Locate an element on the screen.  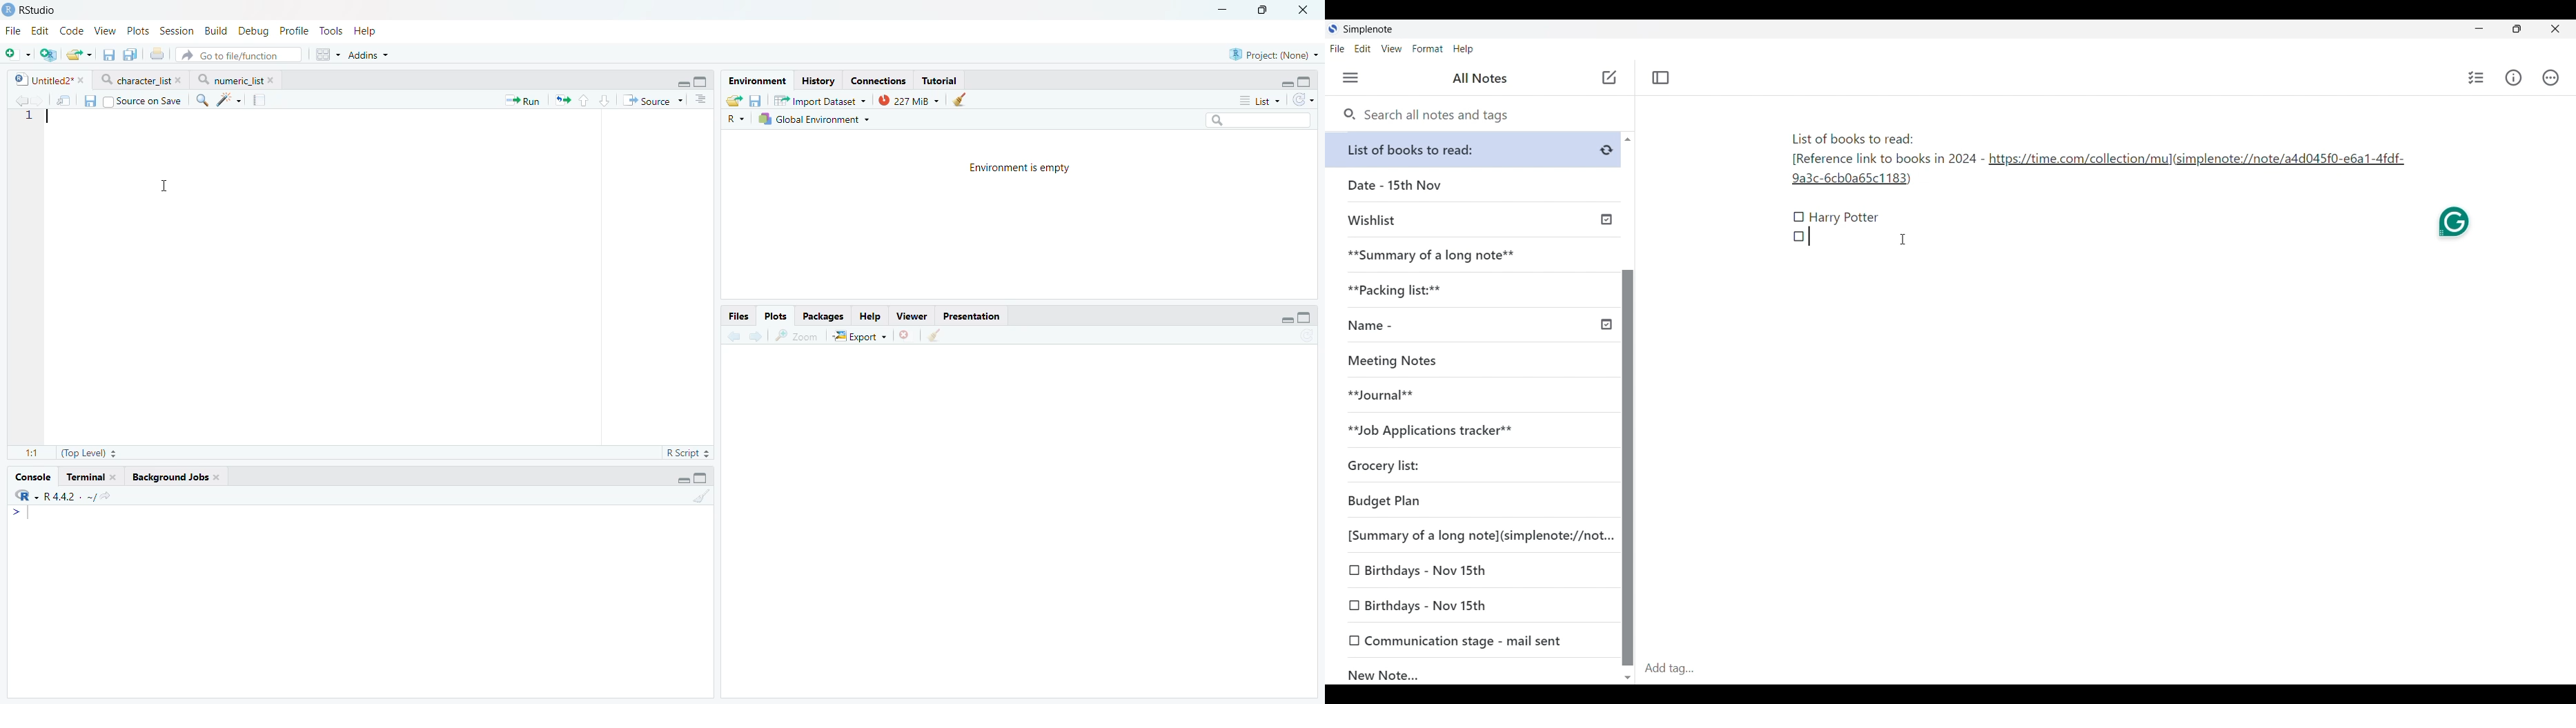
Full Height is located at coordinates (702, 477).